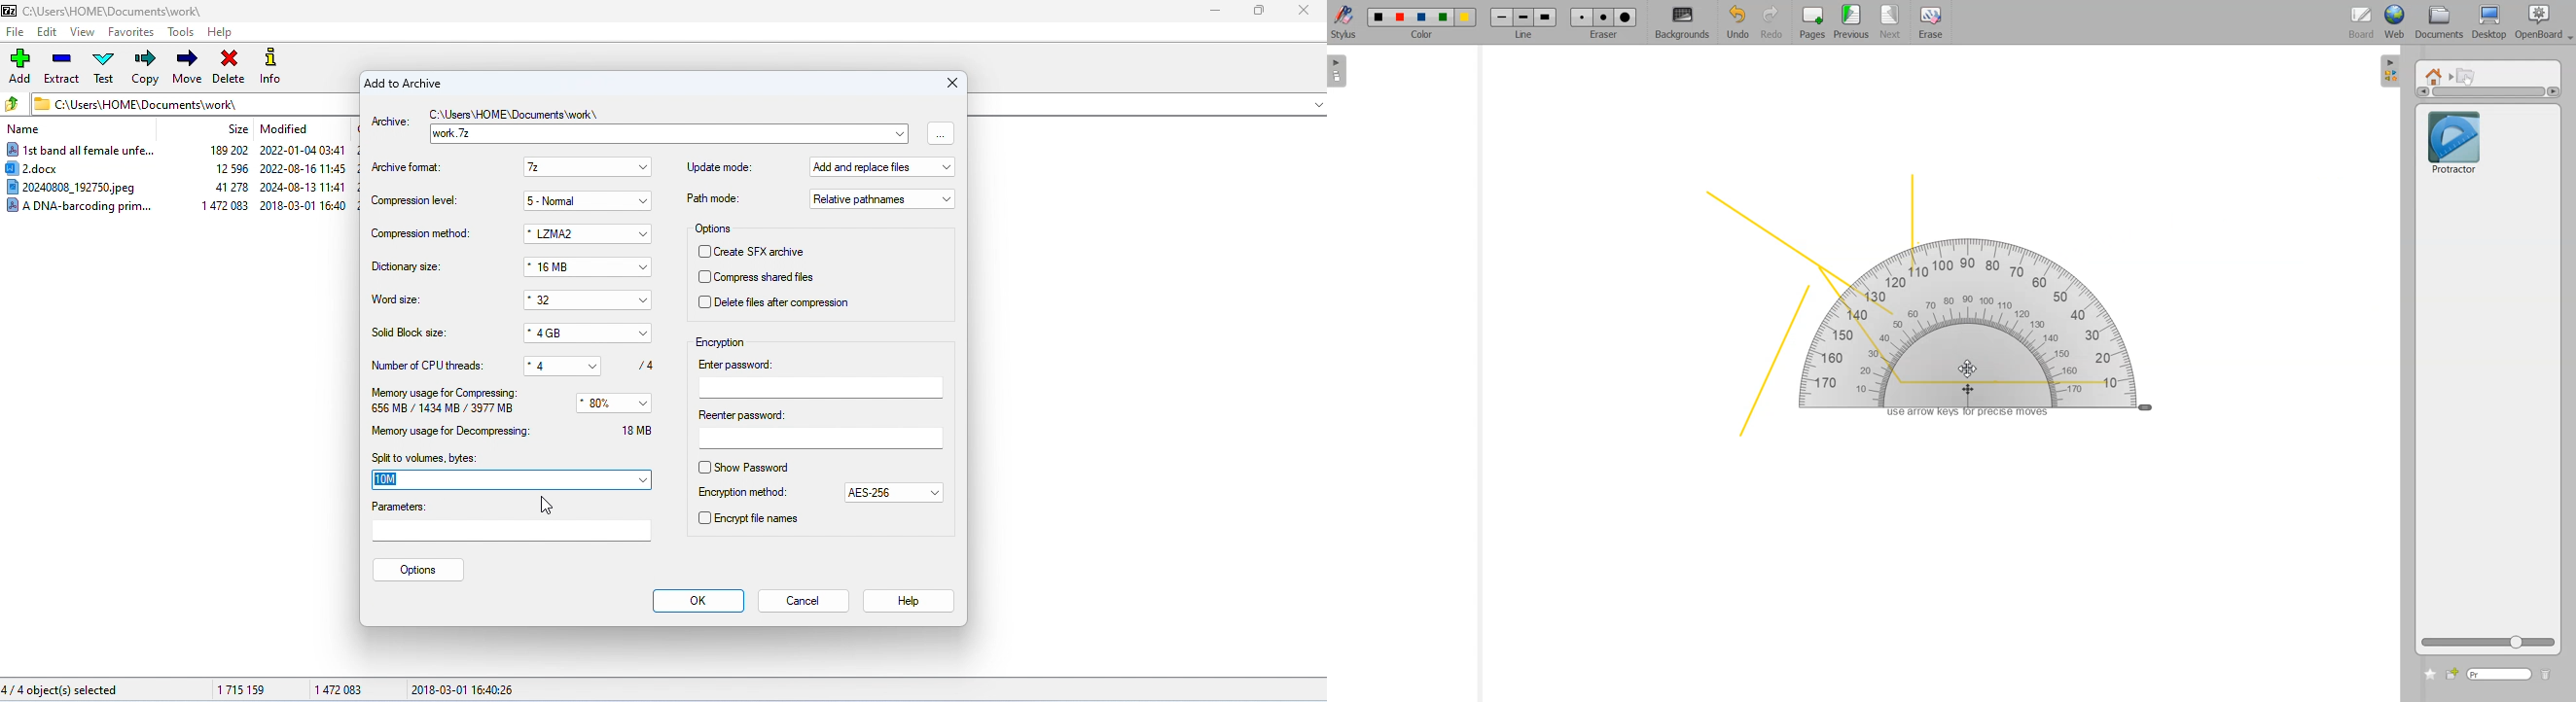 This screenshot has width=2576, height=728. Describe the element at coordinates (758, 519) in the screenshot. I see `encrypt file names` at that location.